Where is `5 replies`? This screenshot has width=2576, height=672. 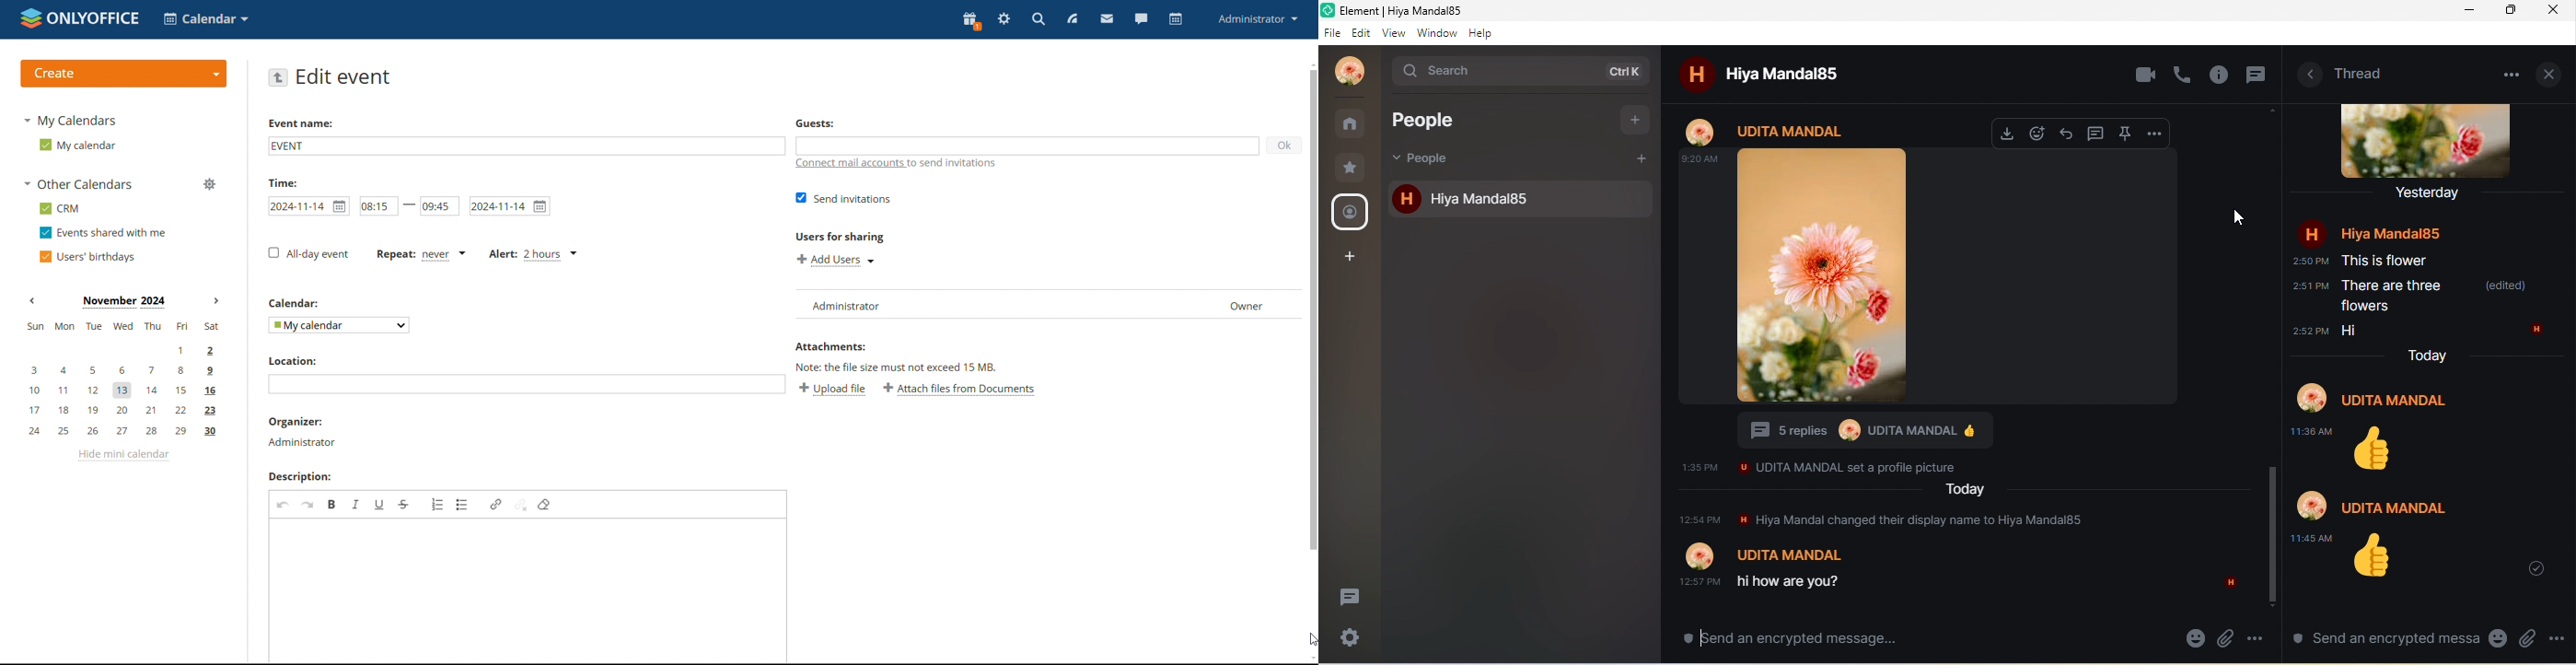
5 replies is located at coordinates (1788, 431).